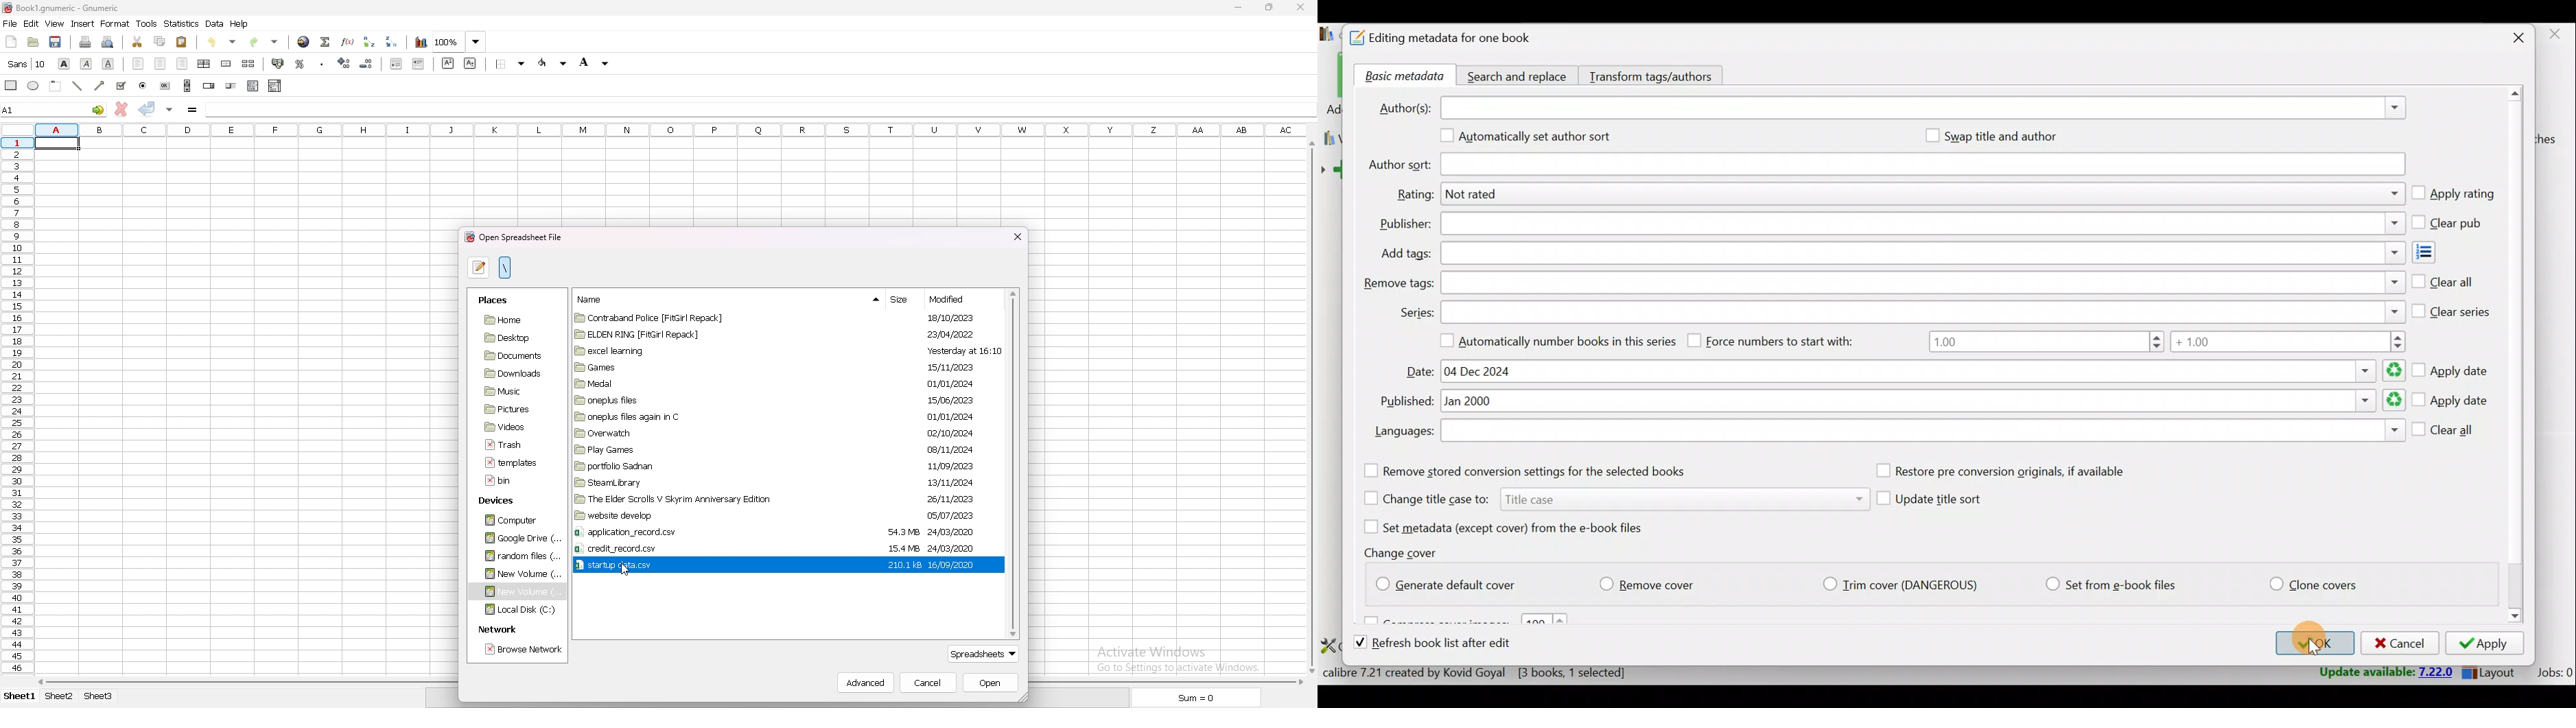  Describe the element at coordinates (901, 548) in the screenshot. I see `15.4 MB` at that location.